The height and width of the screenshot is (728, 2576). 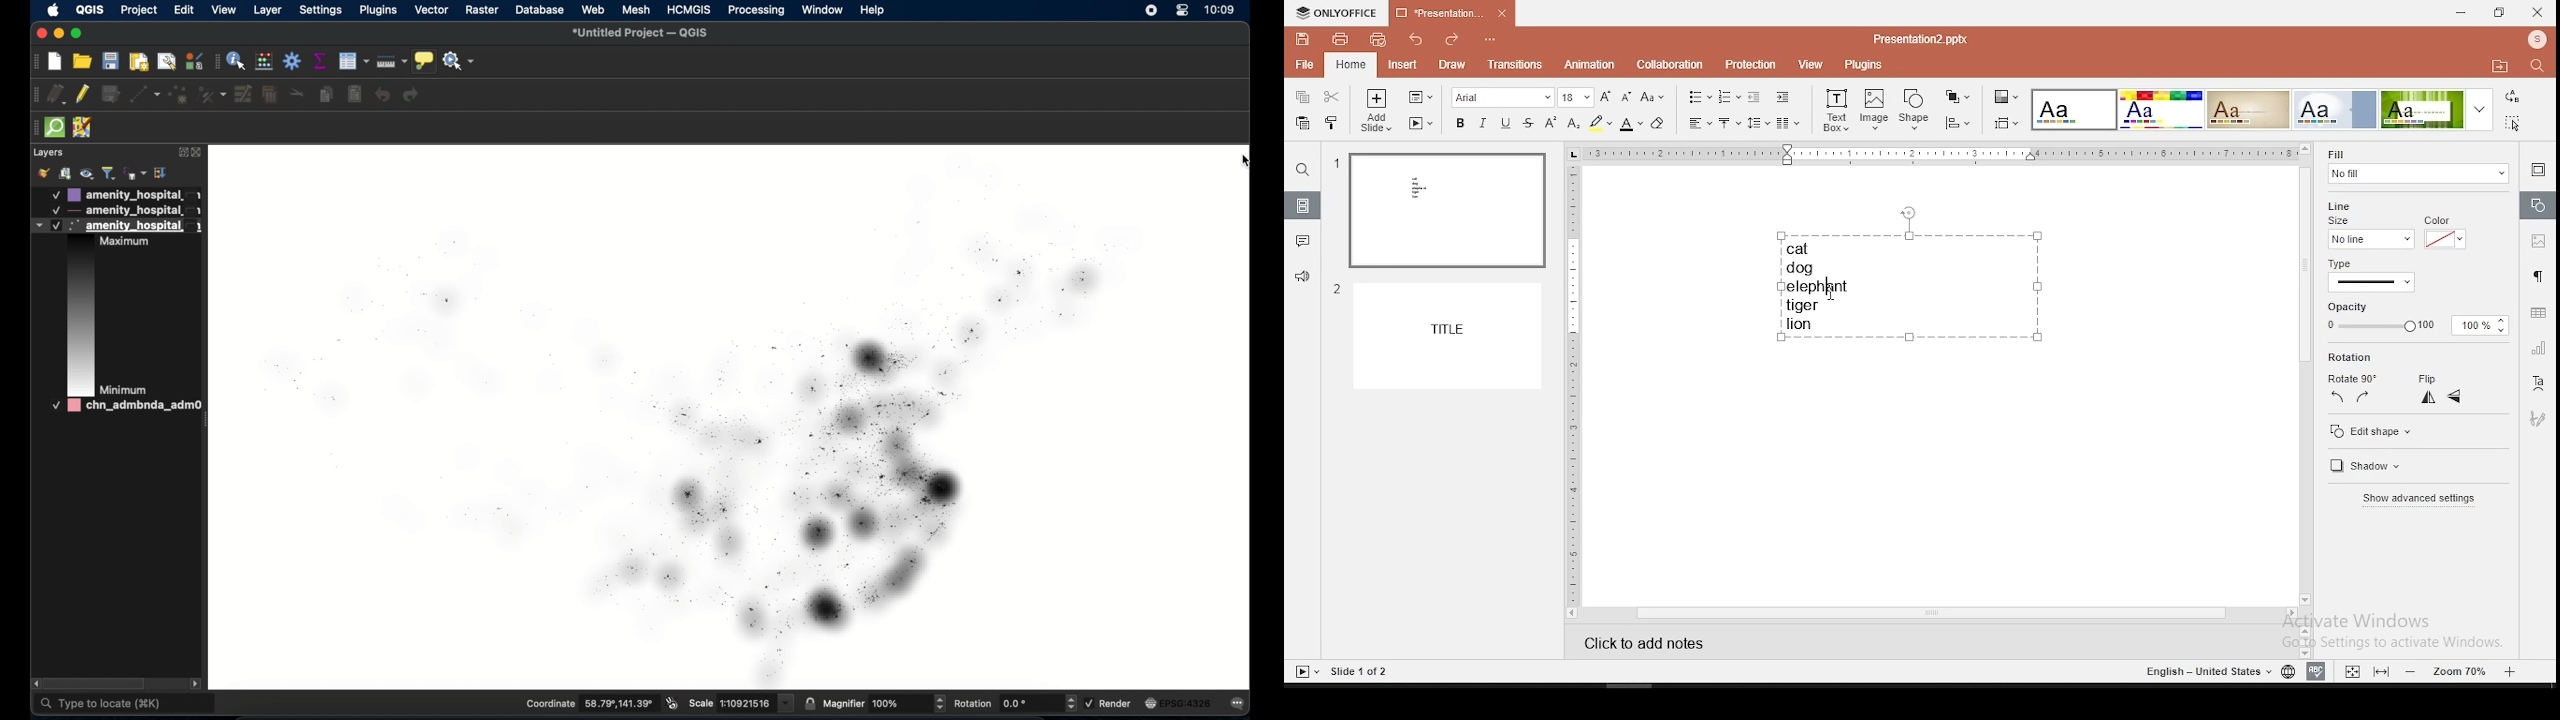 What do you see at coordinates (1456, 123) in the screenshot?
I see `bold` at bounding box center [1456, 123].